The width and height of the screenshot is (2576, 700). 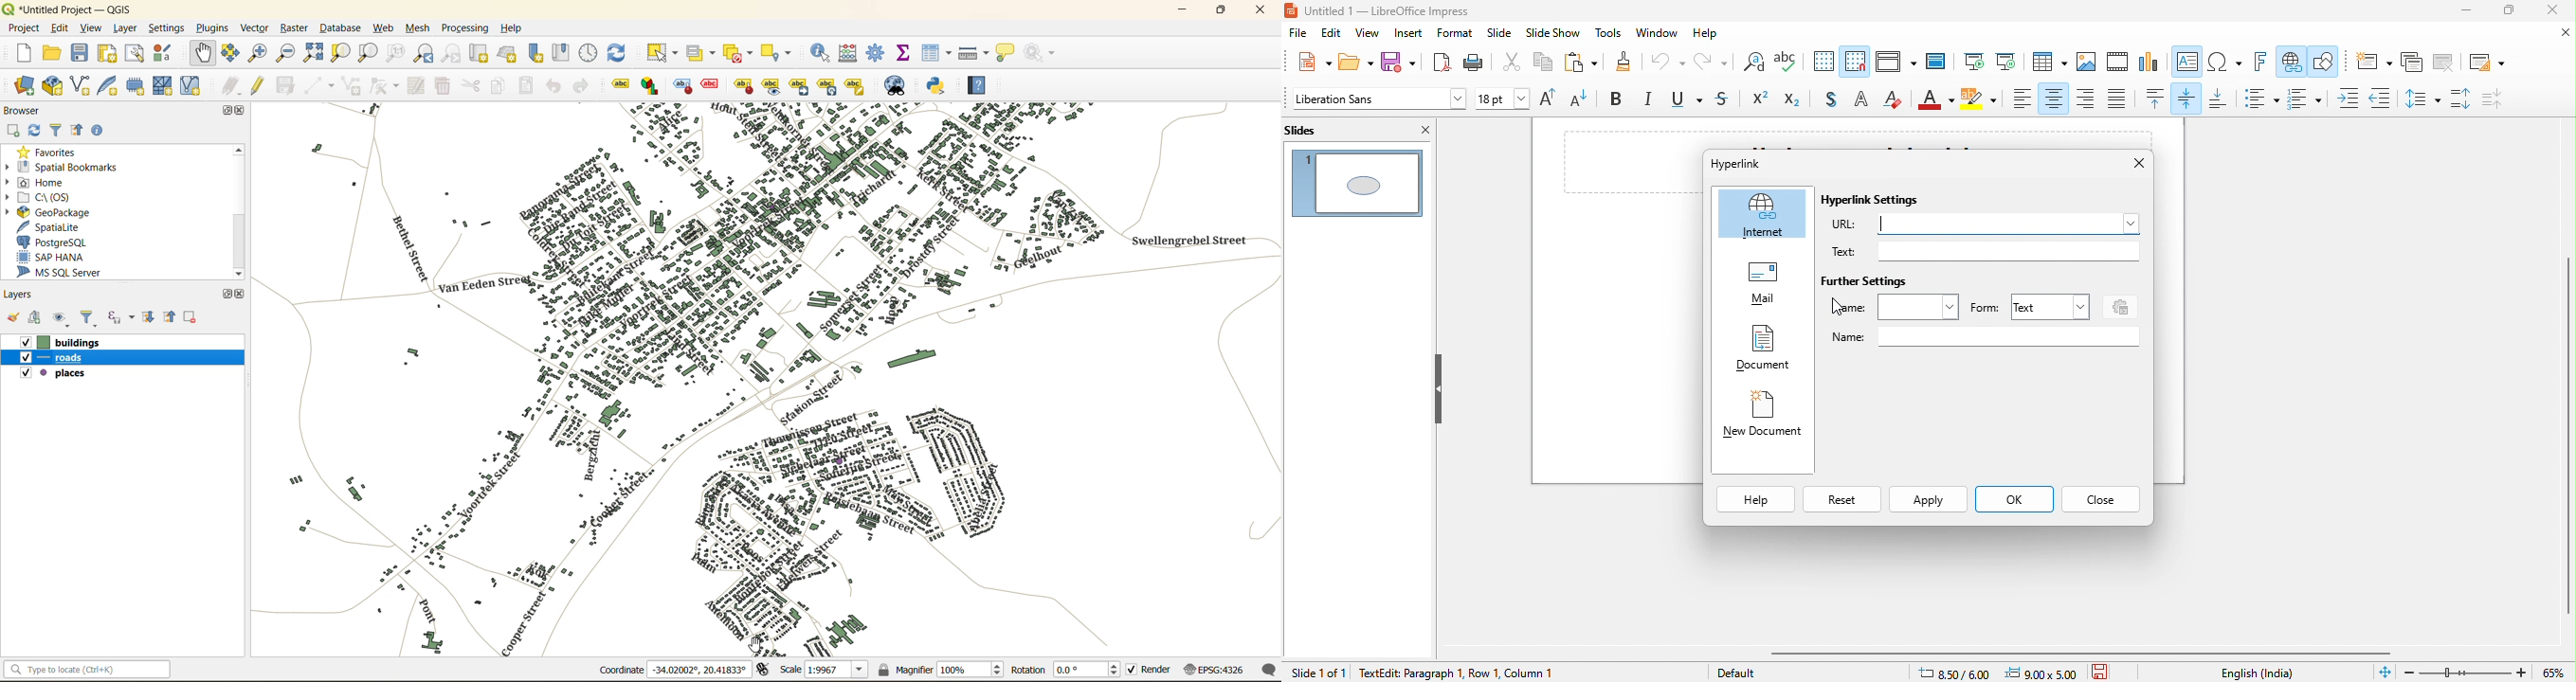 What do you see at coordinates (73, 169) in the screenshot?
I see `spatial bookmarks` at bounding box center [73, 169].